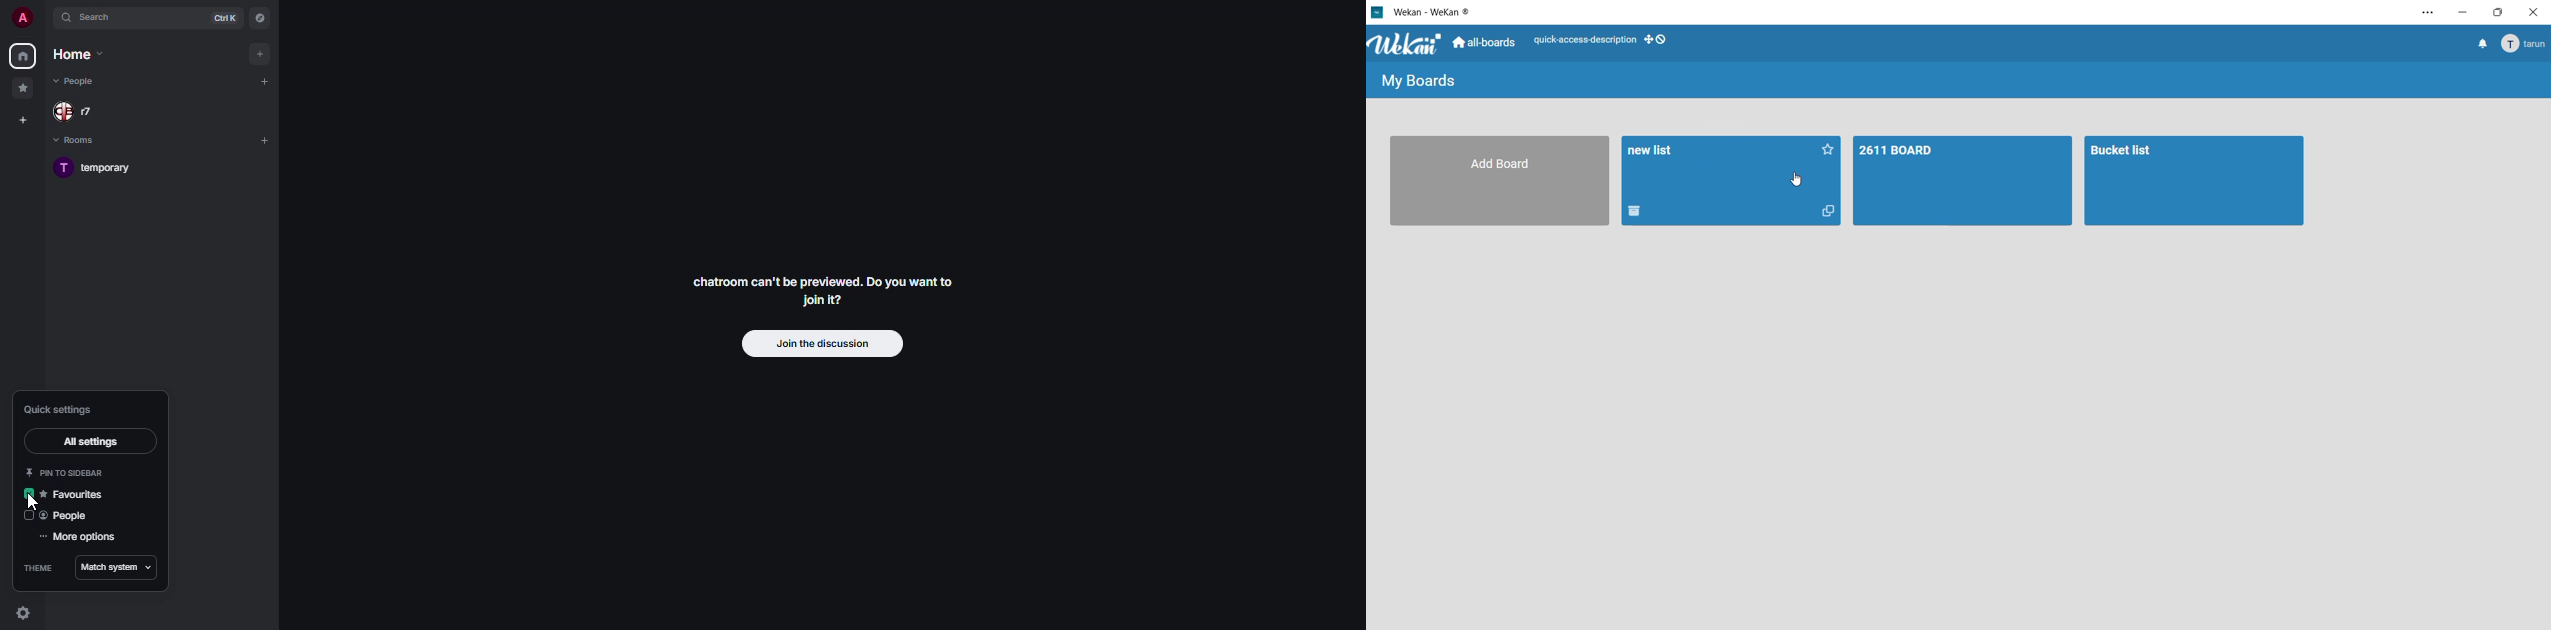 Image resolution: width=2576 pixels, height=644 pixels. Describe the element at coordinates (2425, 14) in the screenshot. I see `settings and more` at that location.